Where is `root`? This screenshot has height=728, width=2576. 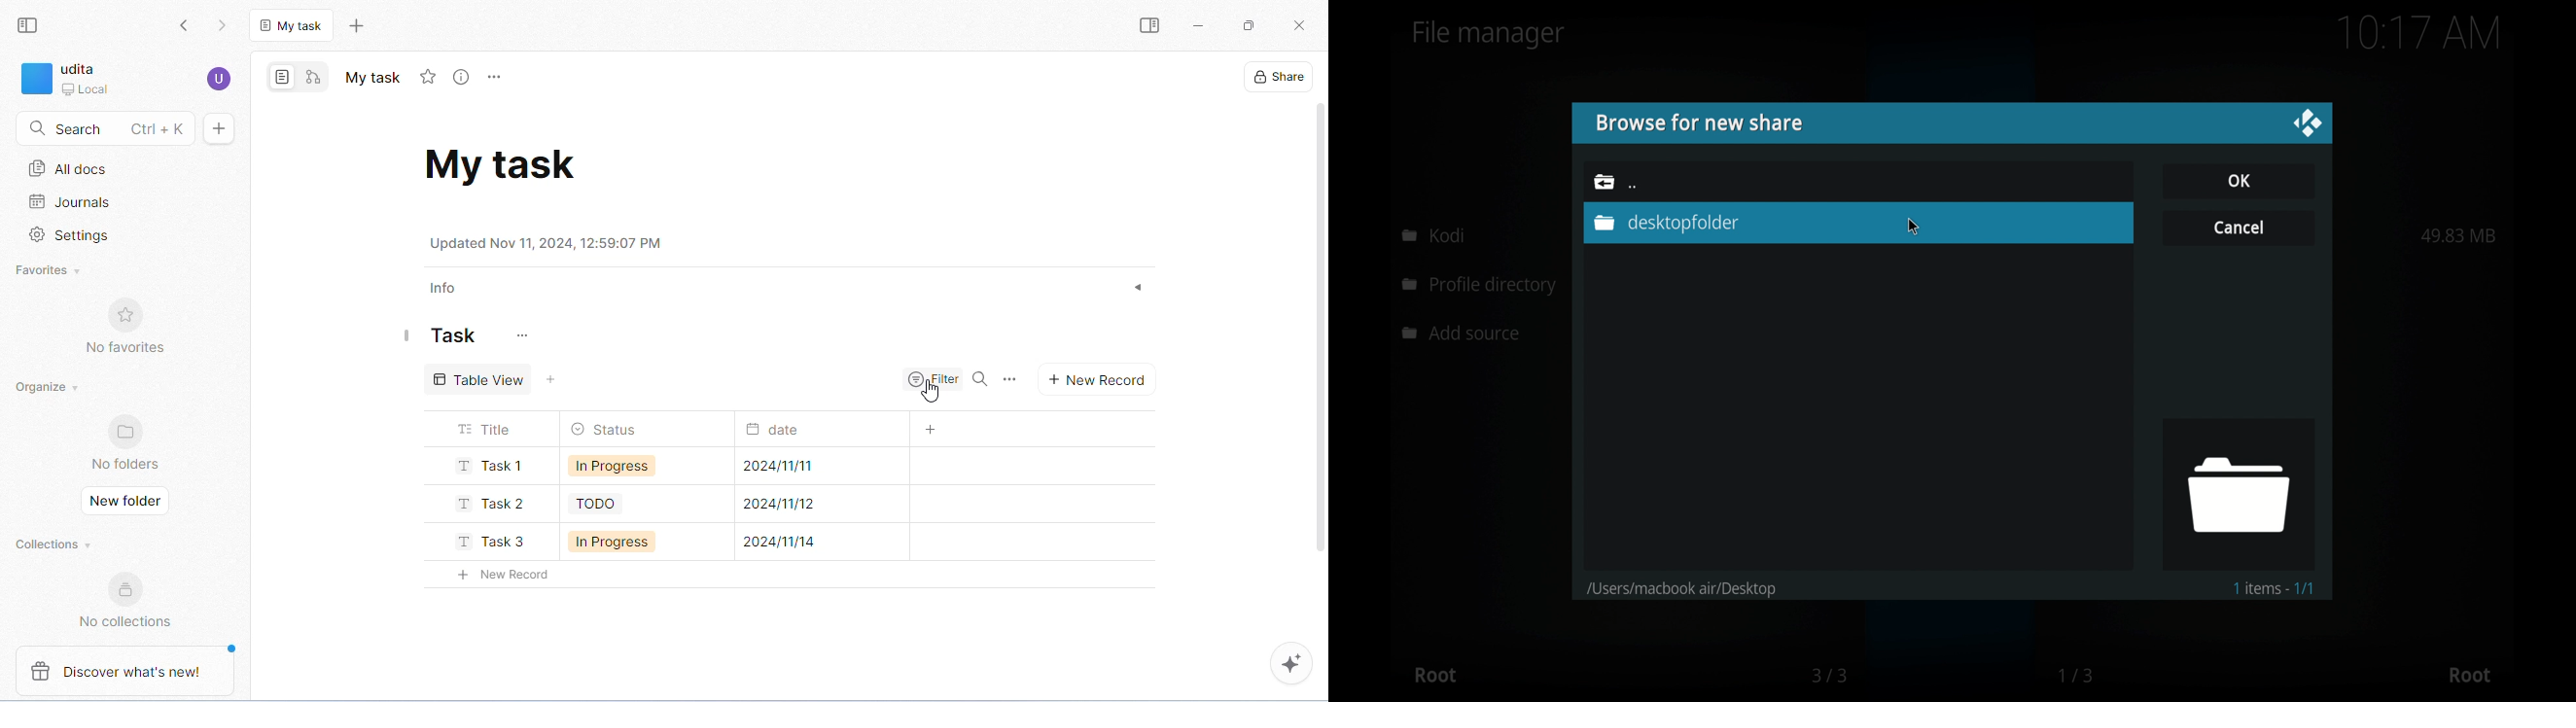
root is located at coordinates (1435, 675).